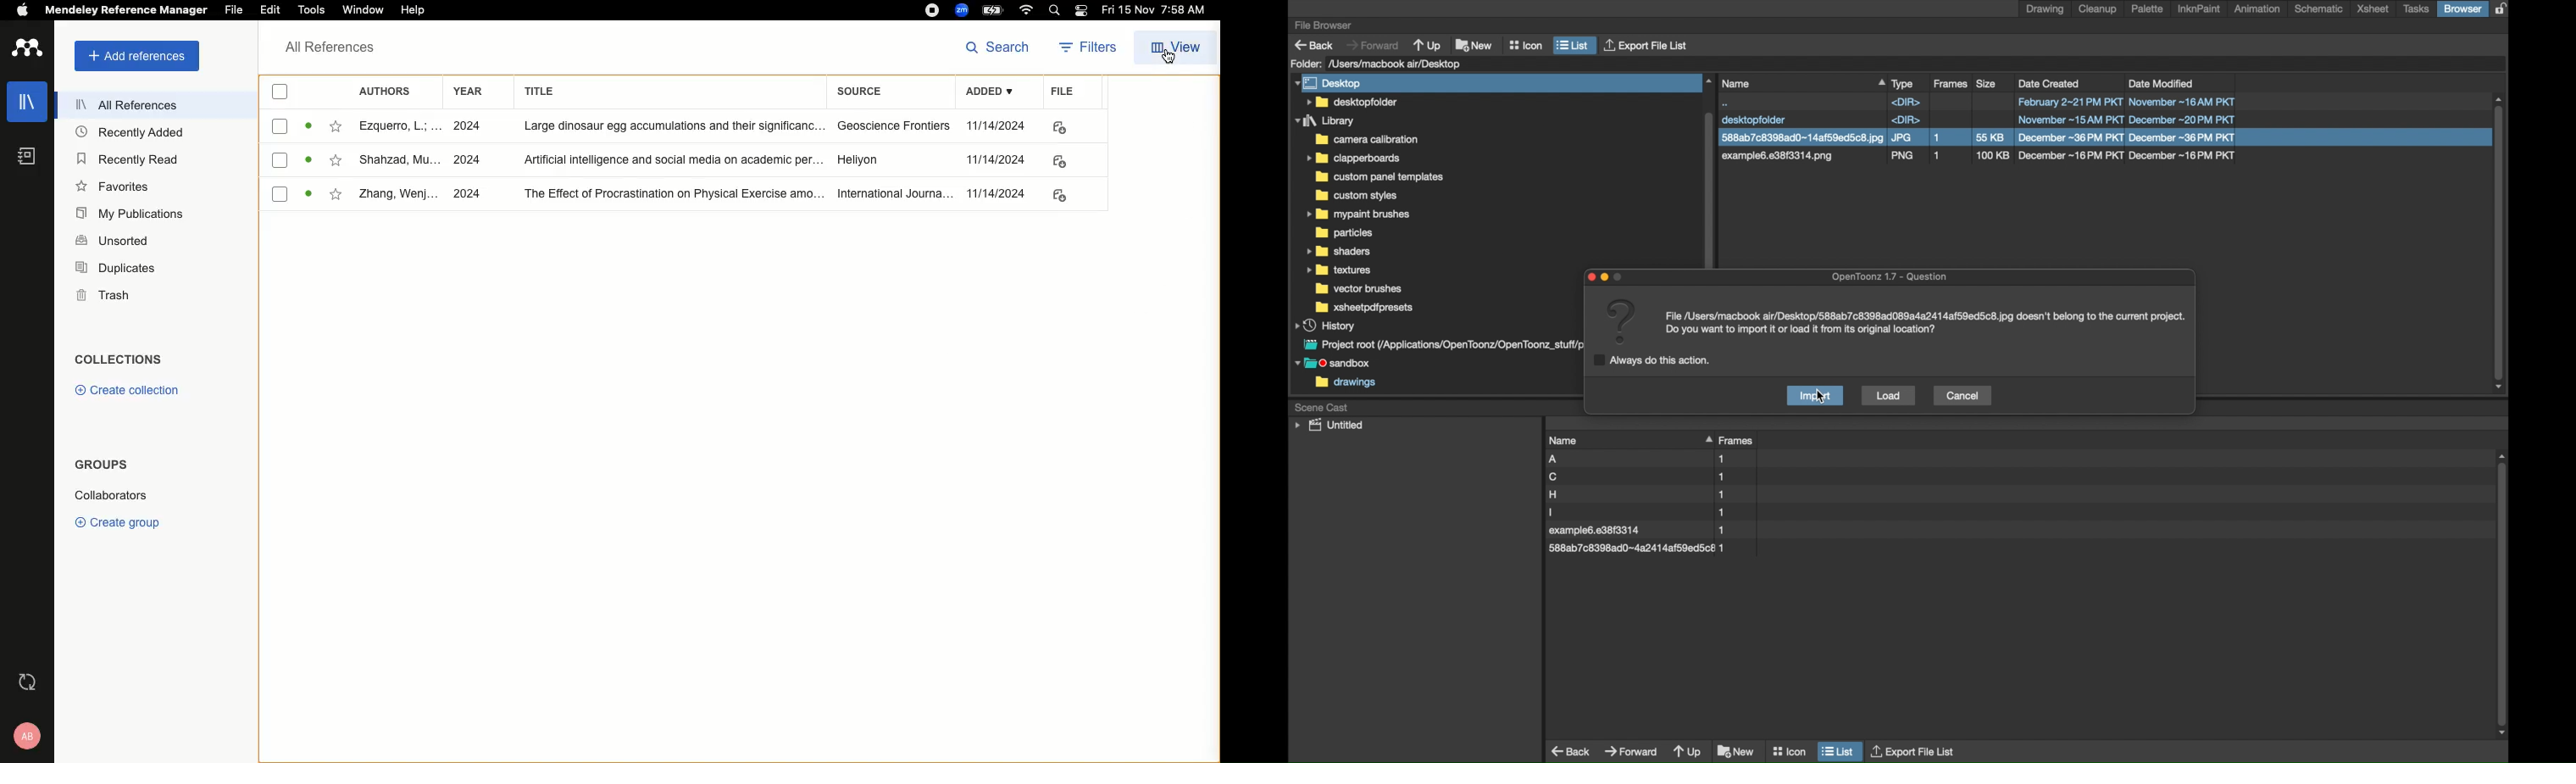 This screenshot has width=2576, height=784. Describe the element at coordinates (98, 468) in the screenshot. I see `Groups` at that location.